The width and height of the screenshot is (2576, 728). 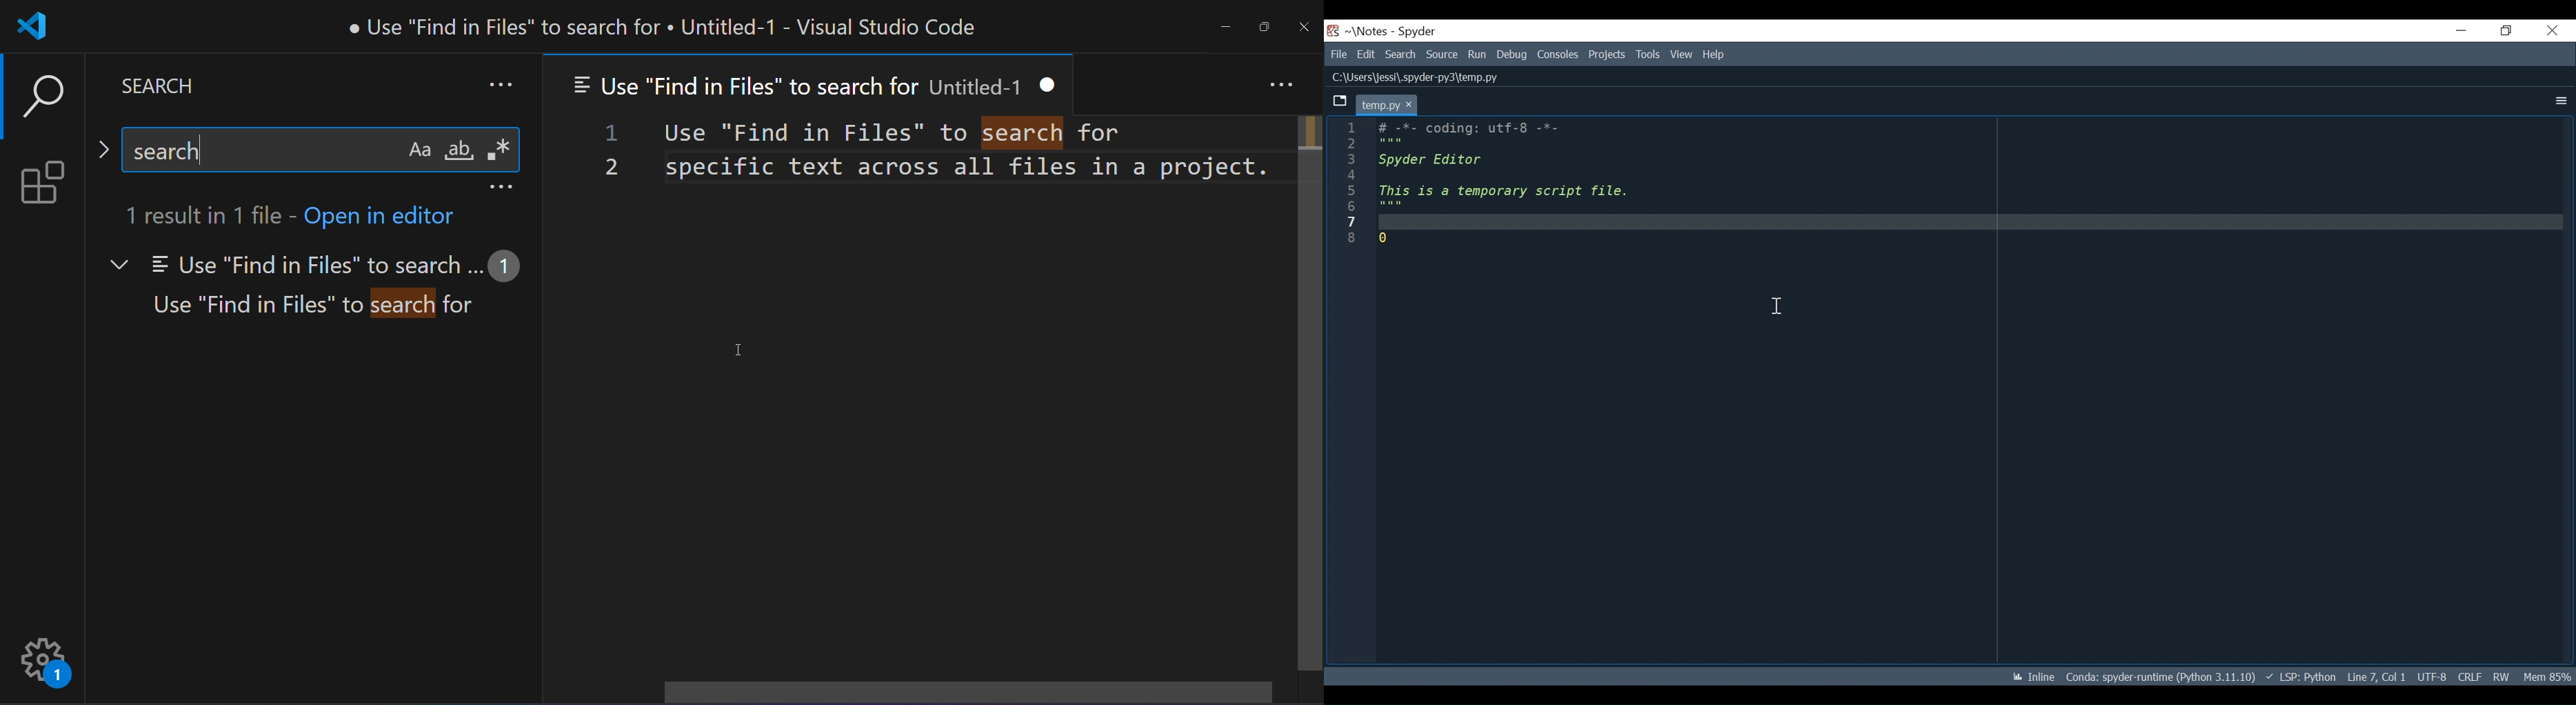 What do you see at coordinates (1338, 54) in the screenshot?
I see `File ` at bounding box center [1338, 54].